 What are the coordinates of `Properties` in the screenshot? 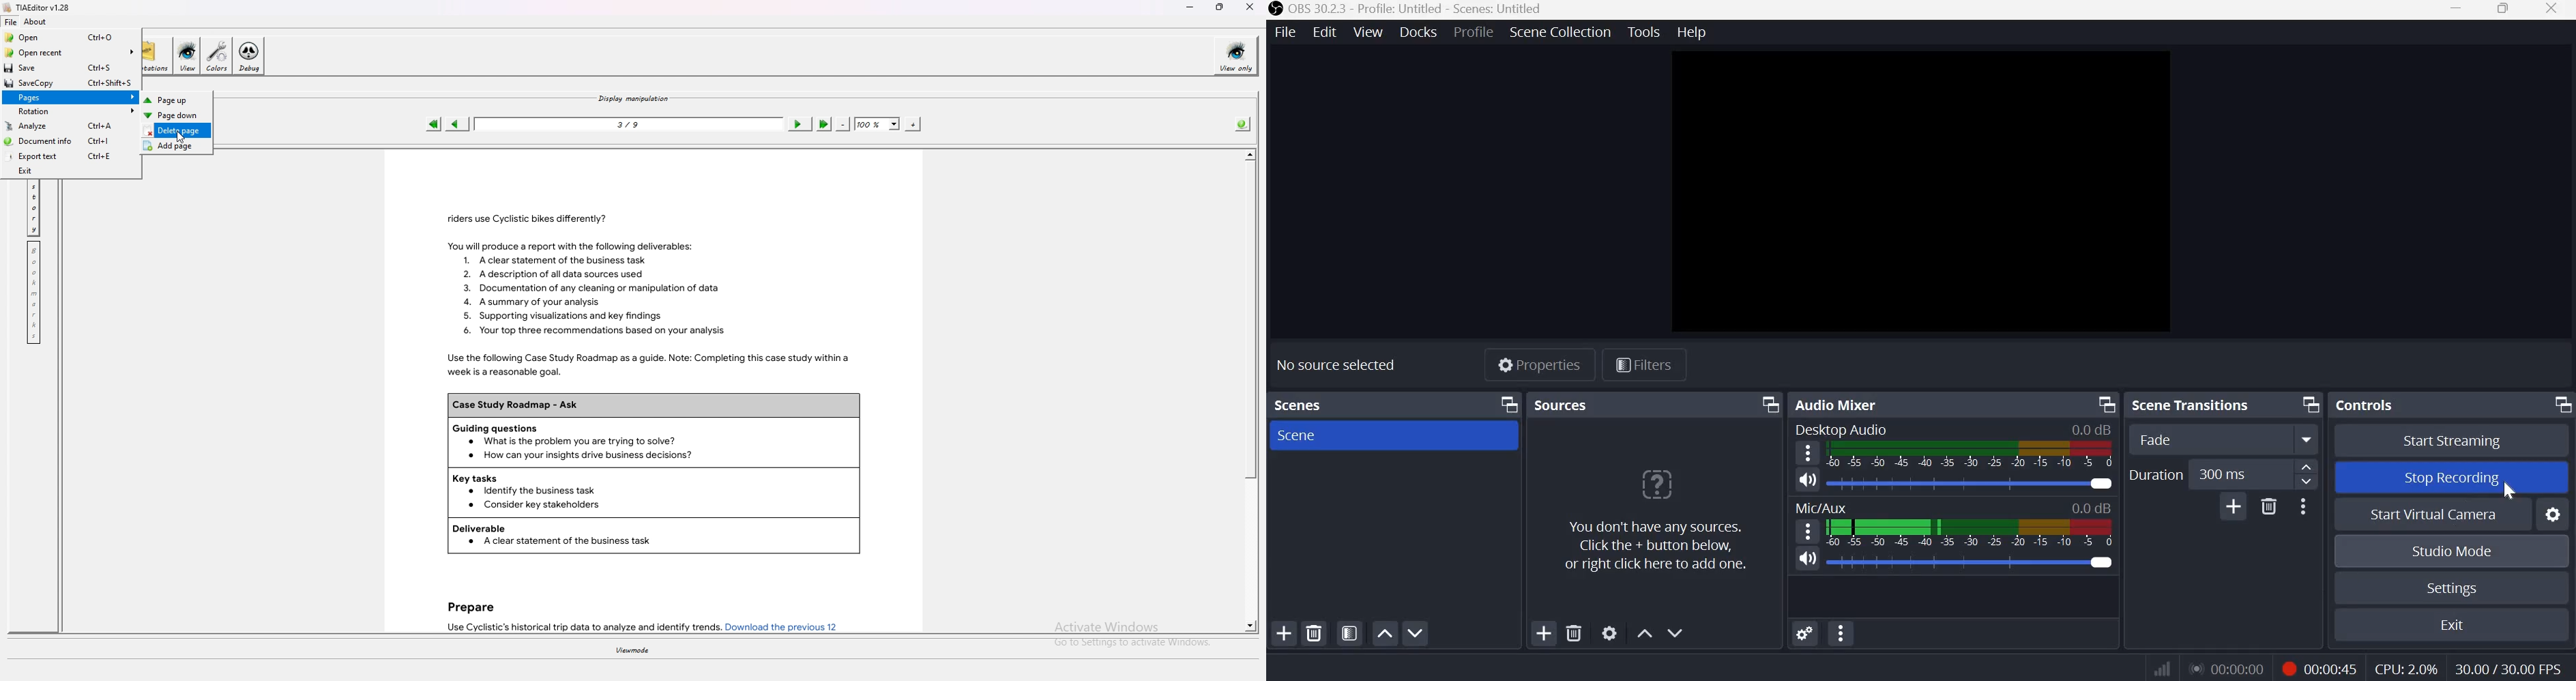 It's located at (1540, 364).